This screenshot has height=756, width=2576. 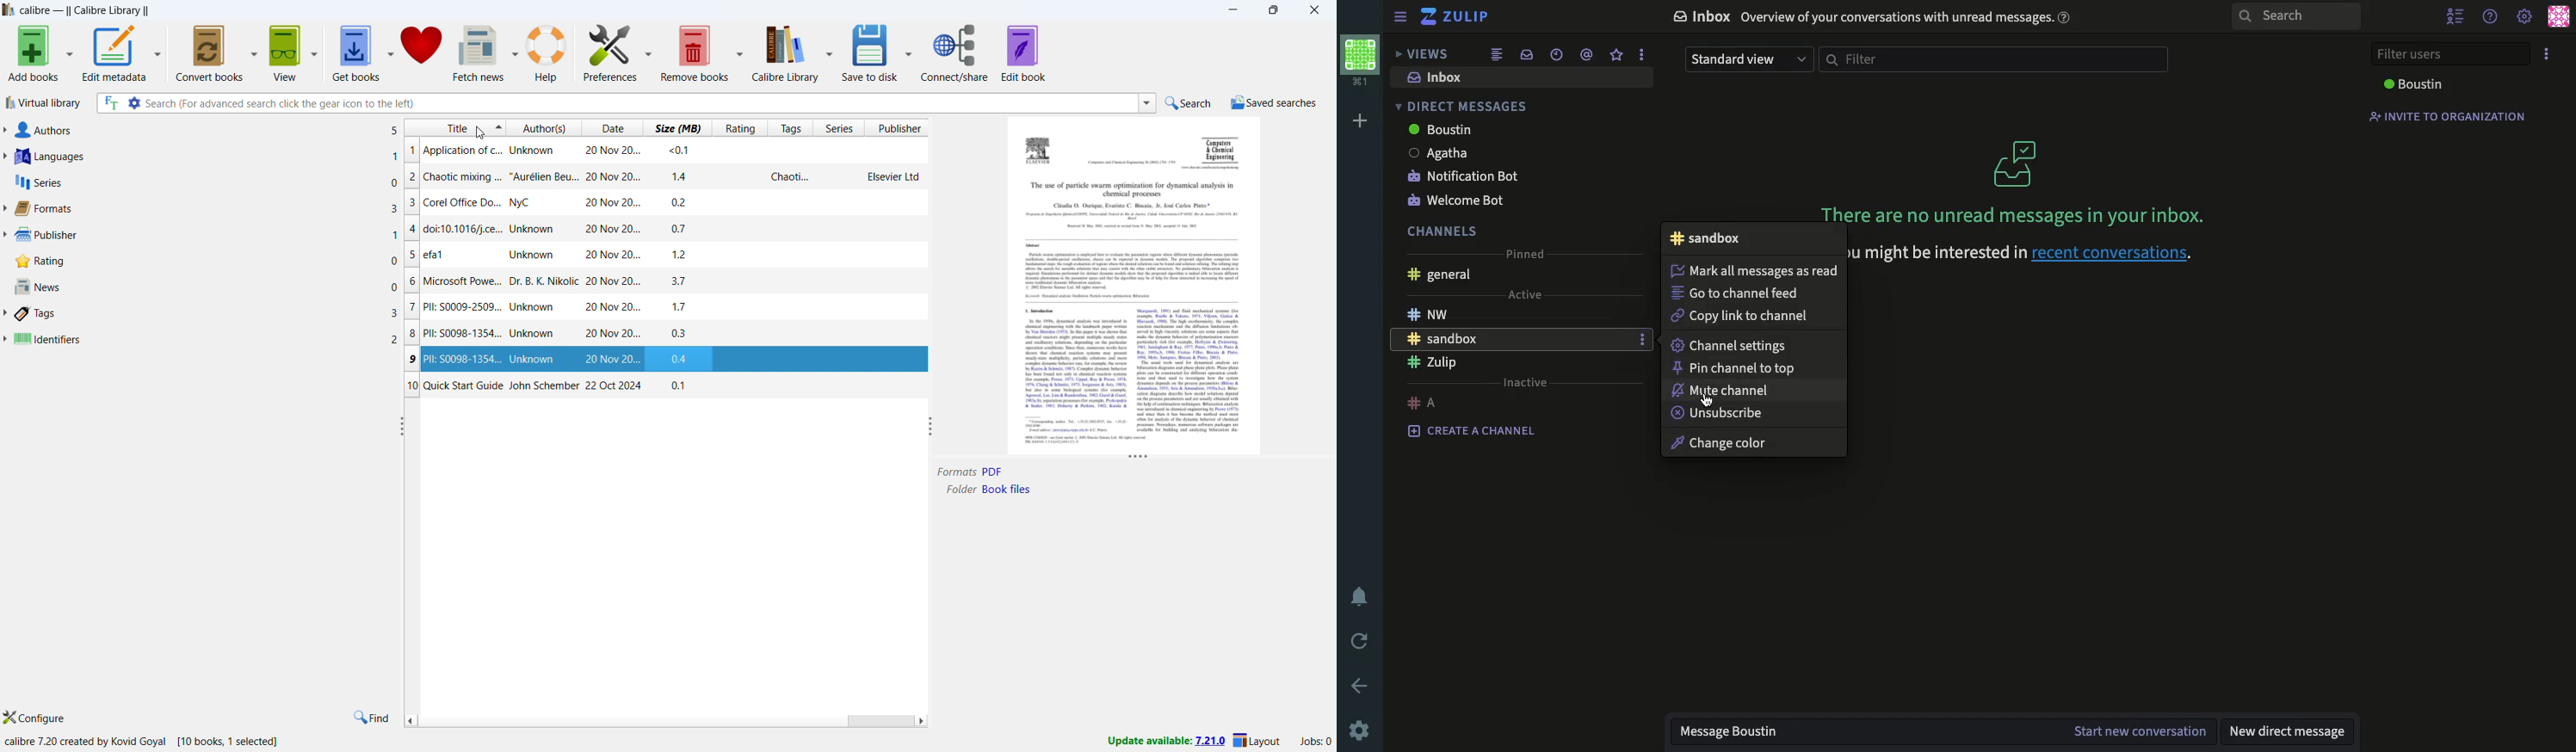 I want to click on tags, so click(x=208, y=313).